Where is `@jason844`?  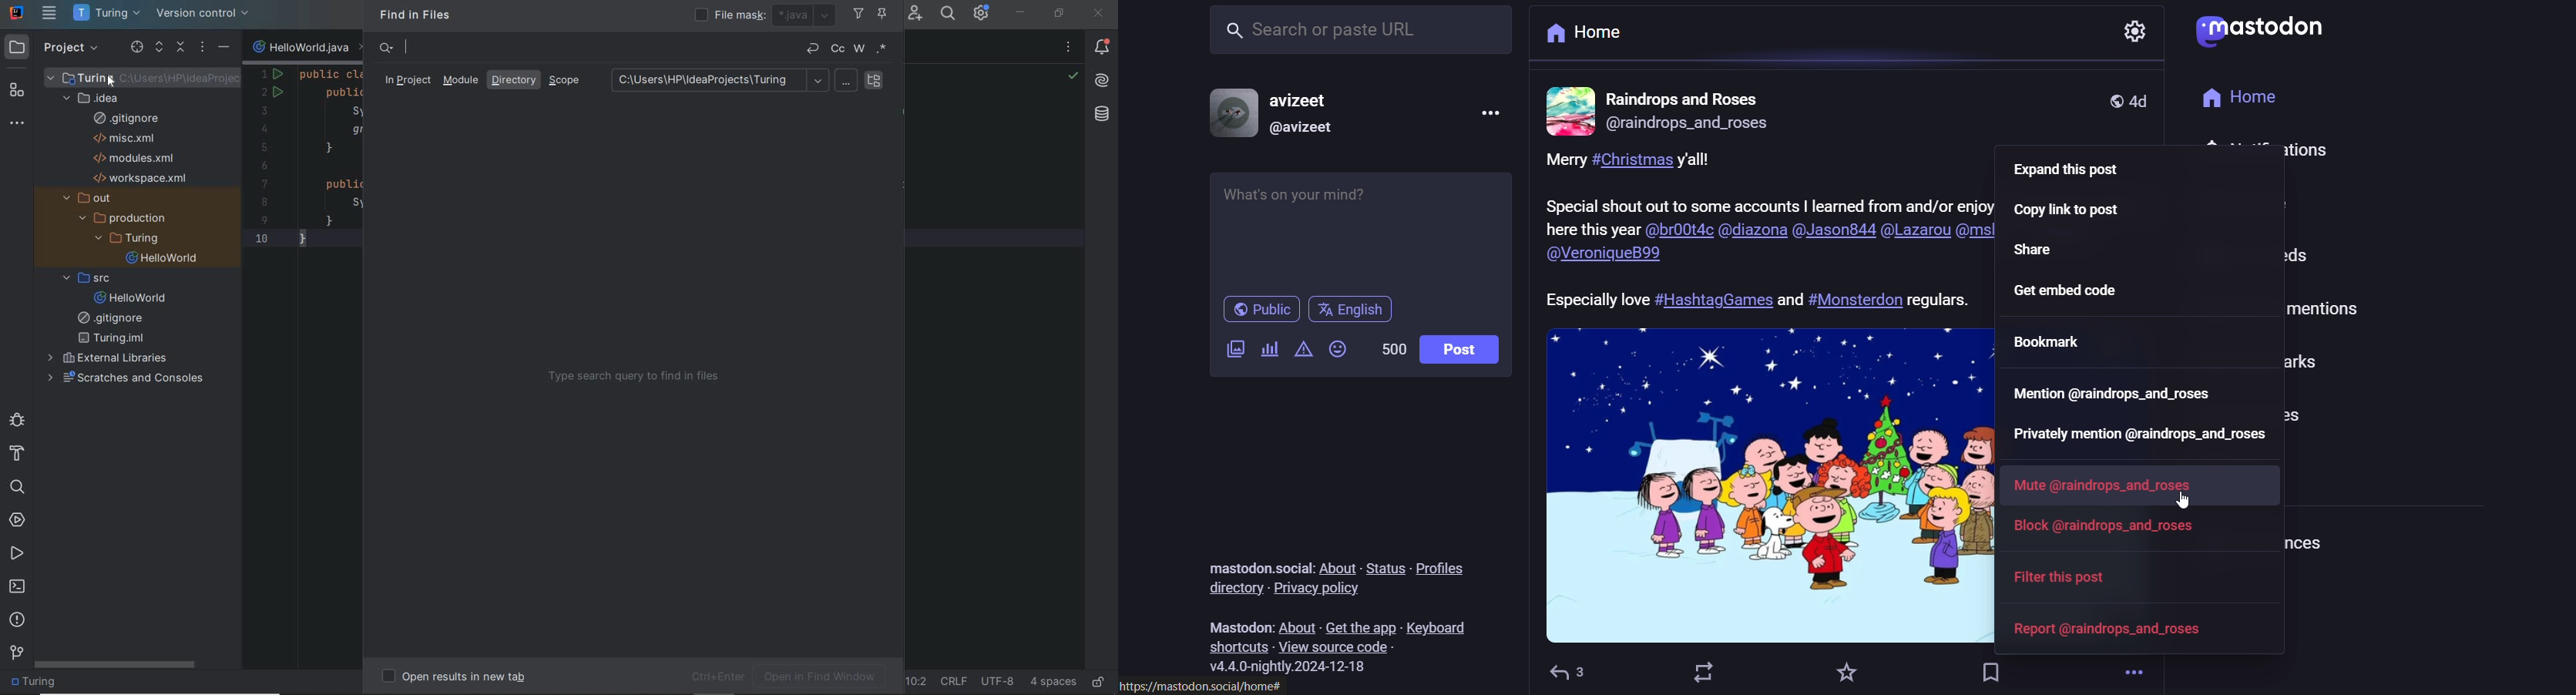
@jason844 is located at coordinates (1832, 233).